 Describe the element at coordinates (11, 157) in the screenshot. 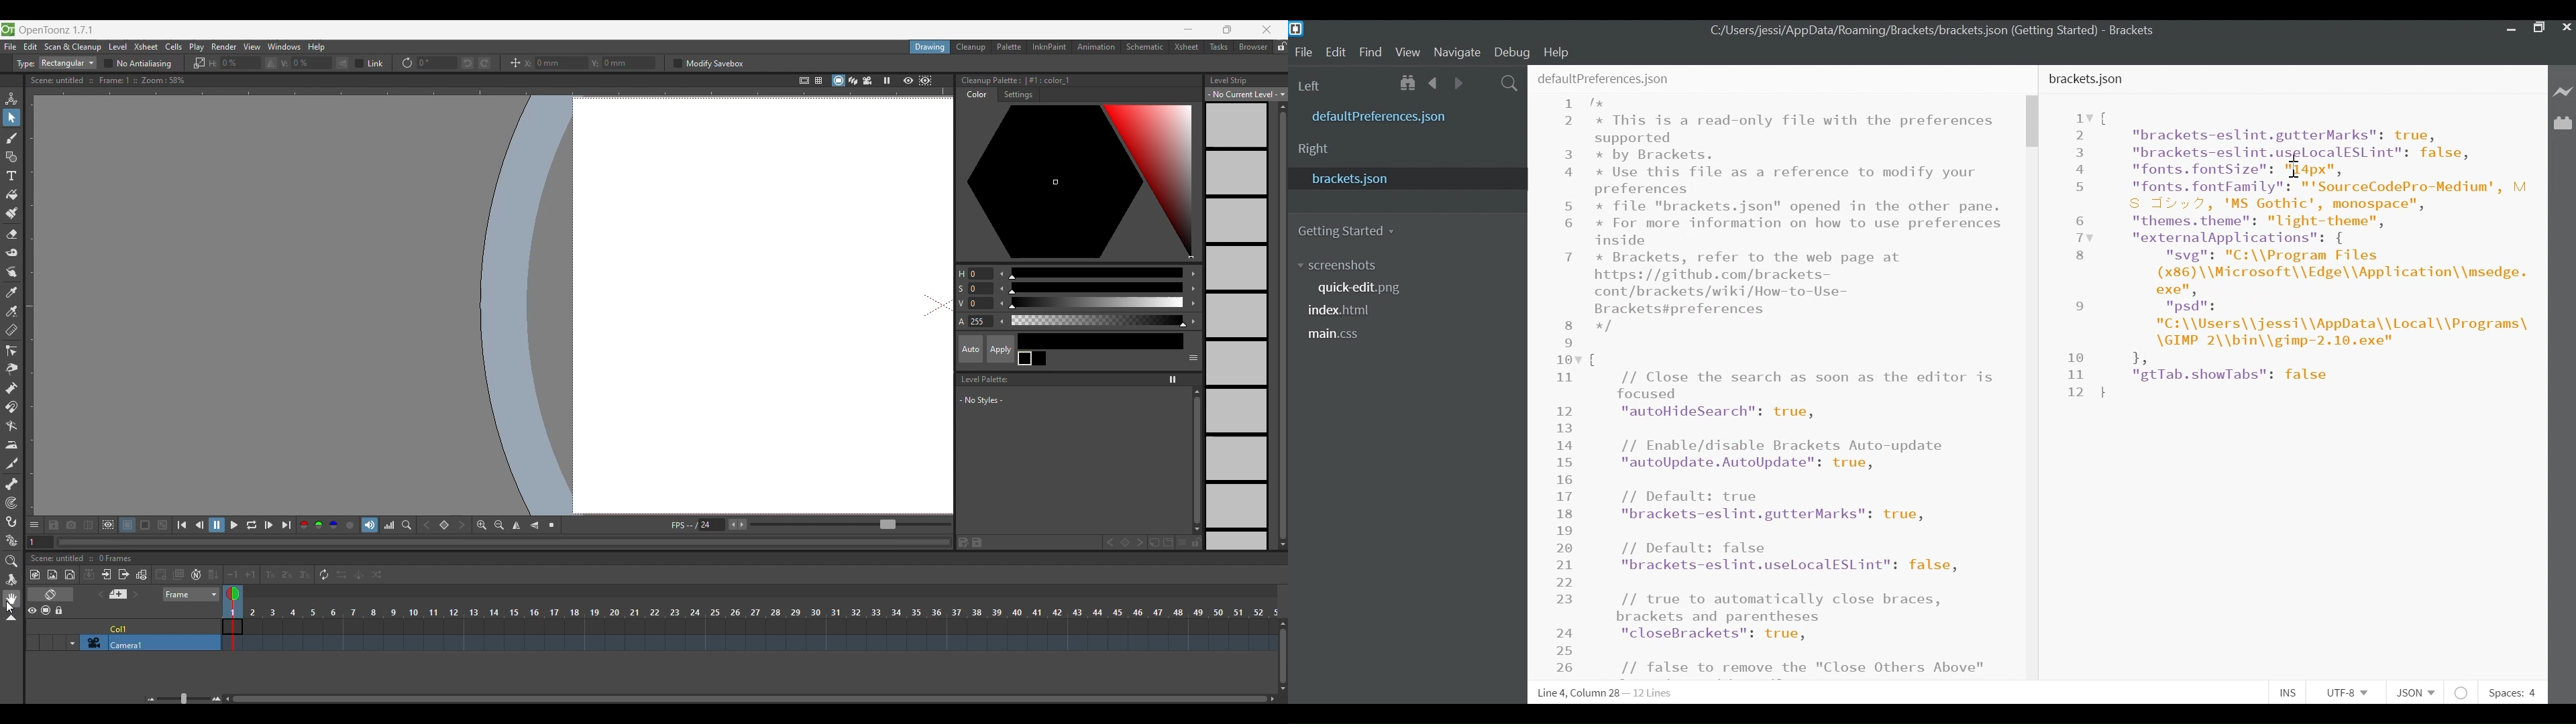

I see `Geometric tool` at that location.